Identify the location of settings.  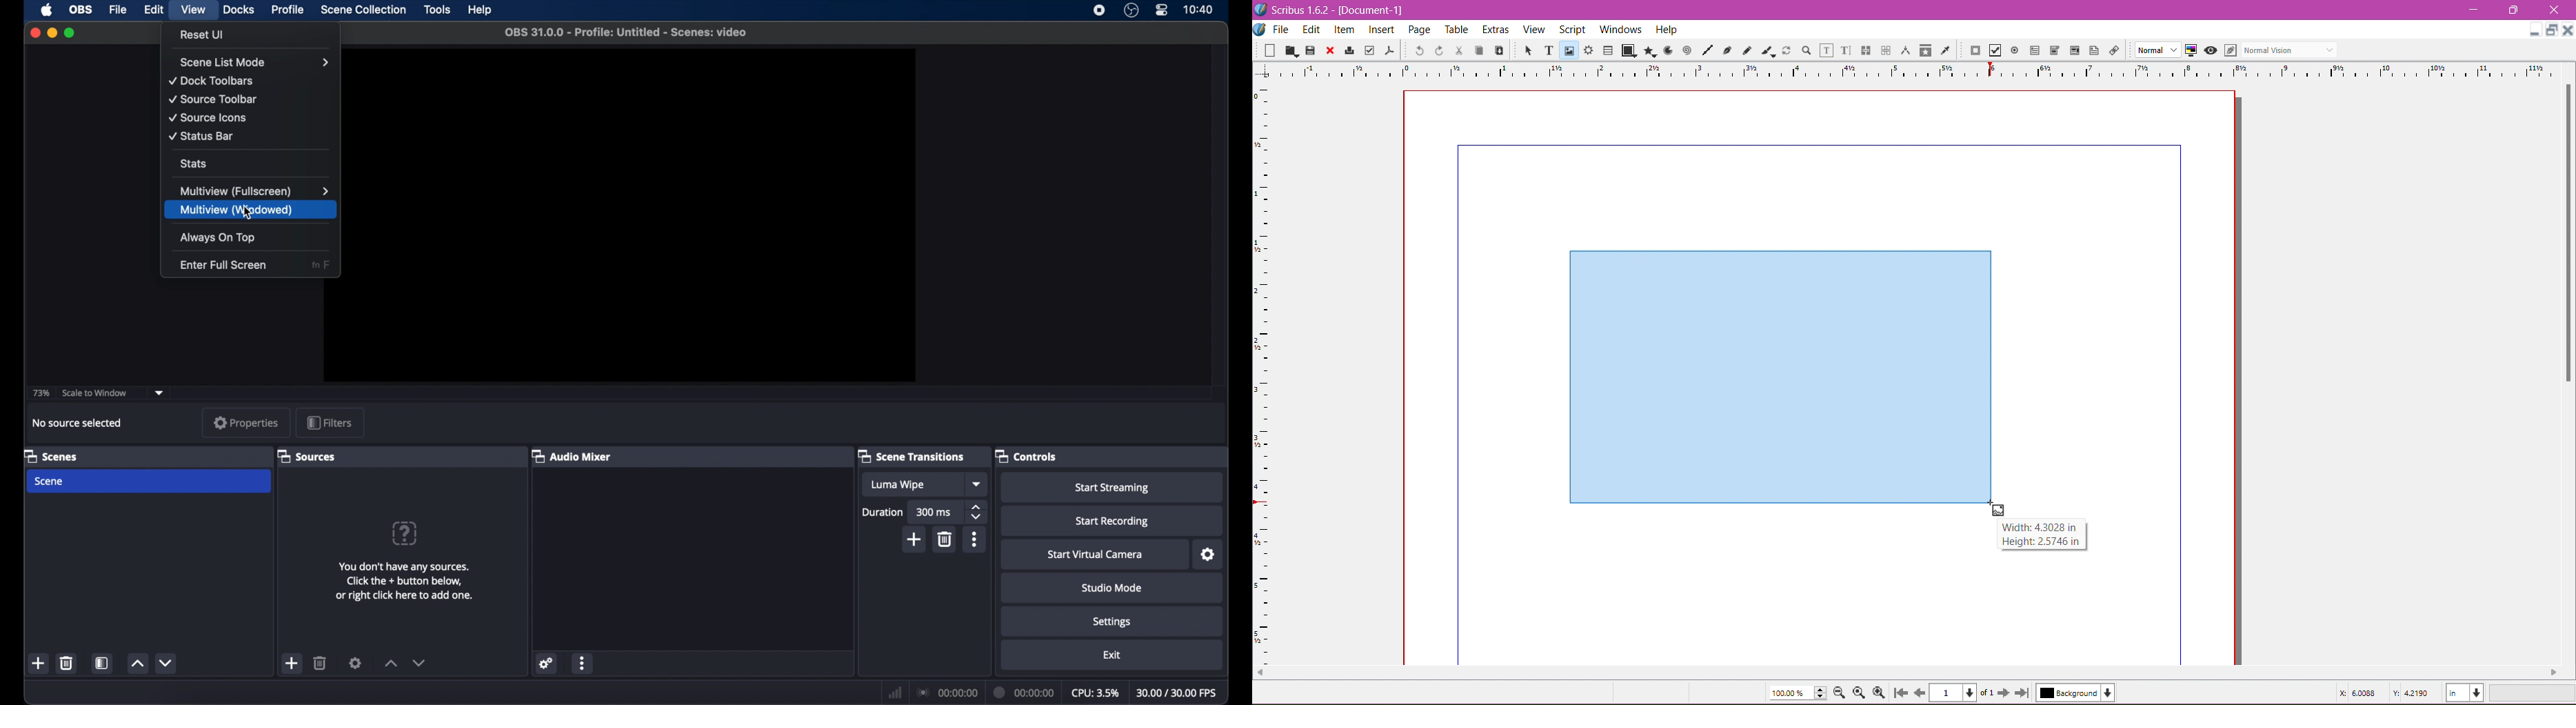
(356, 663).